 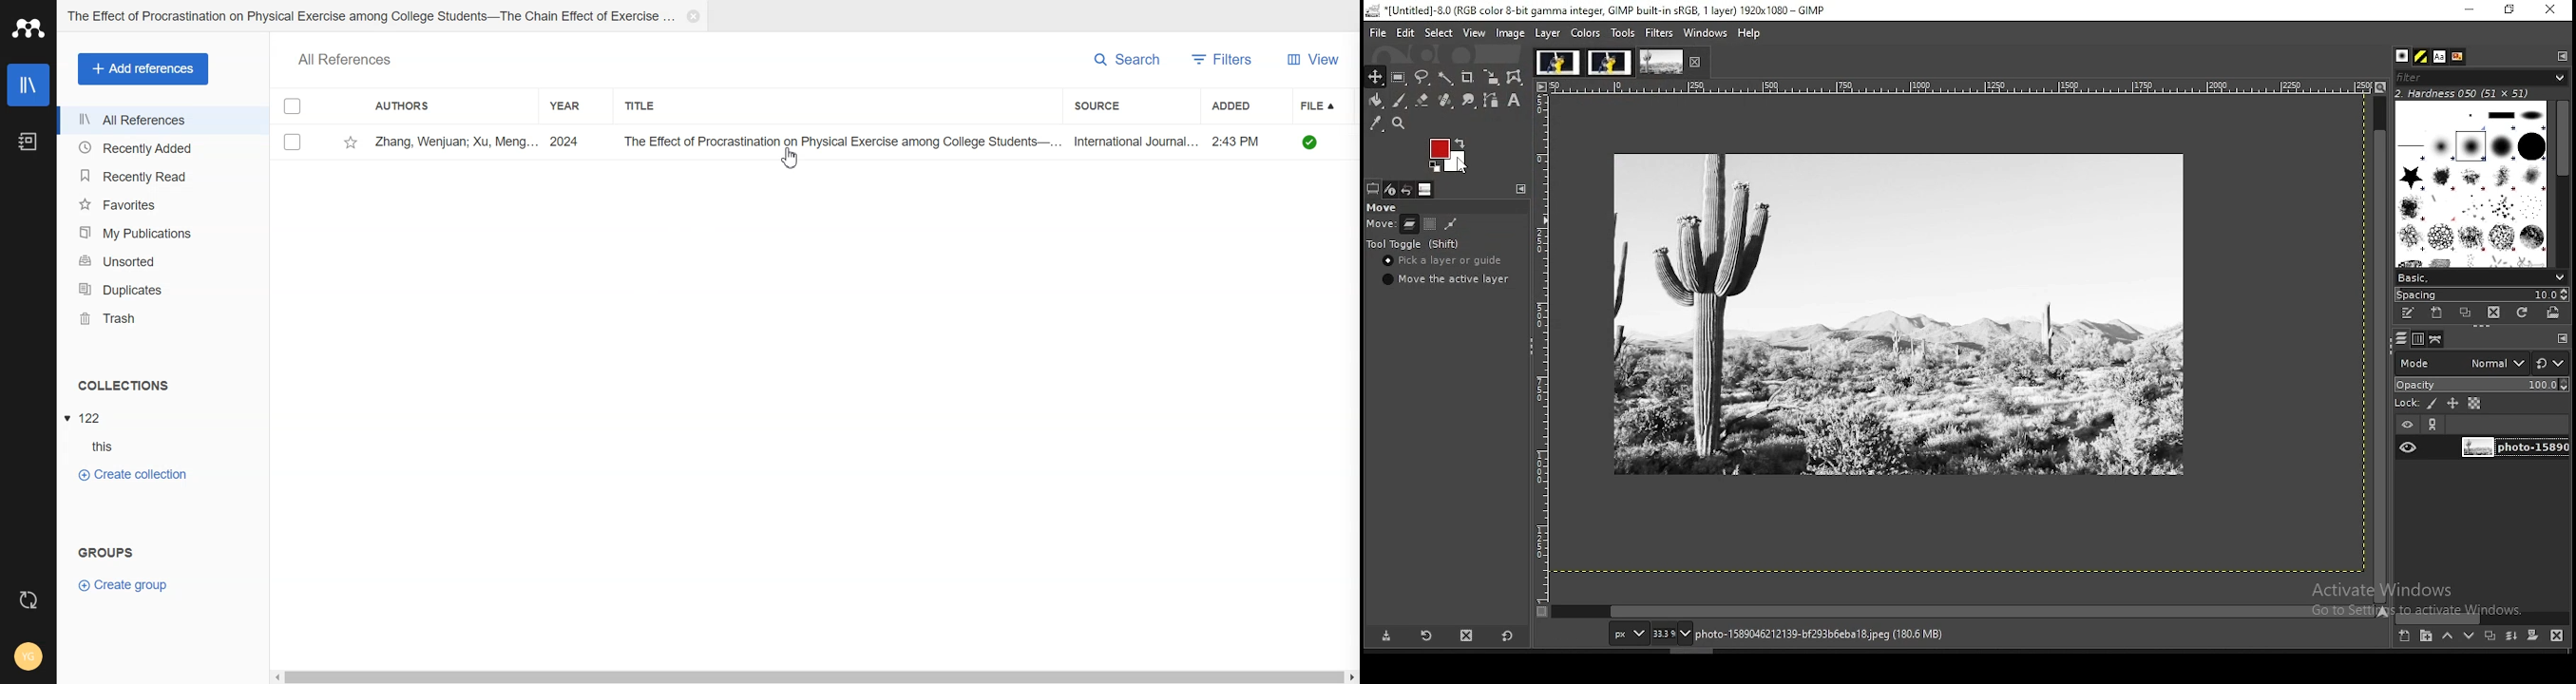 What do you see at coordinates (163, 204) in the screenshot?
I see `Favorites` at bounding box center [163, 204].